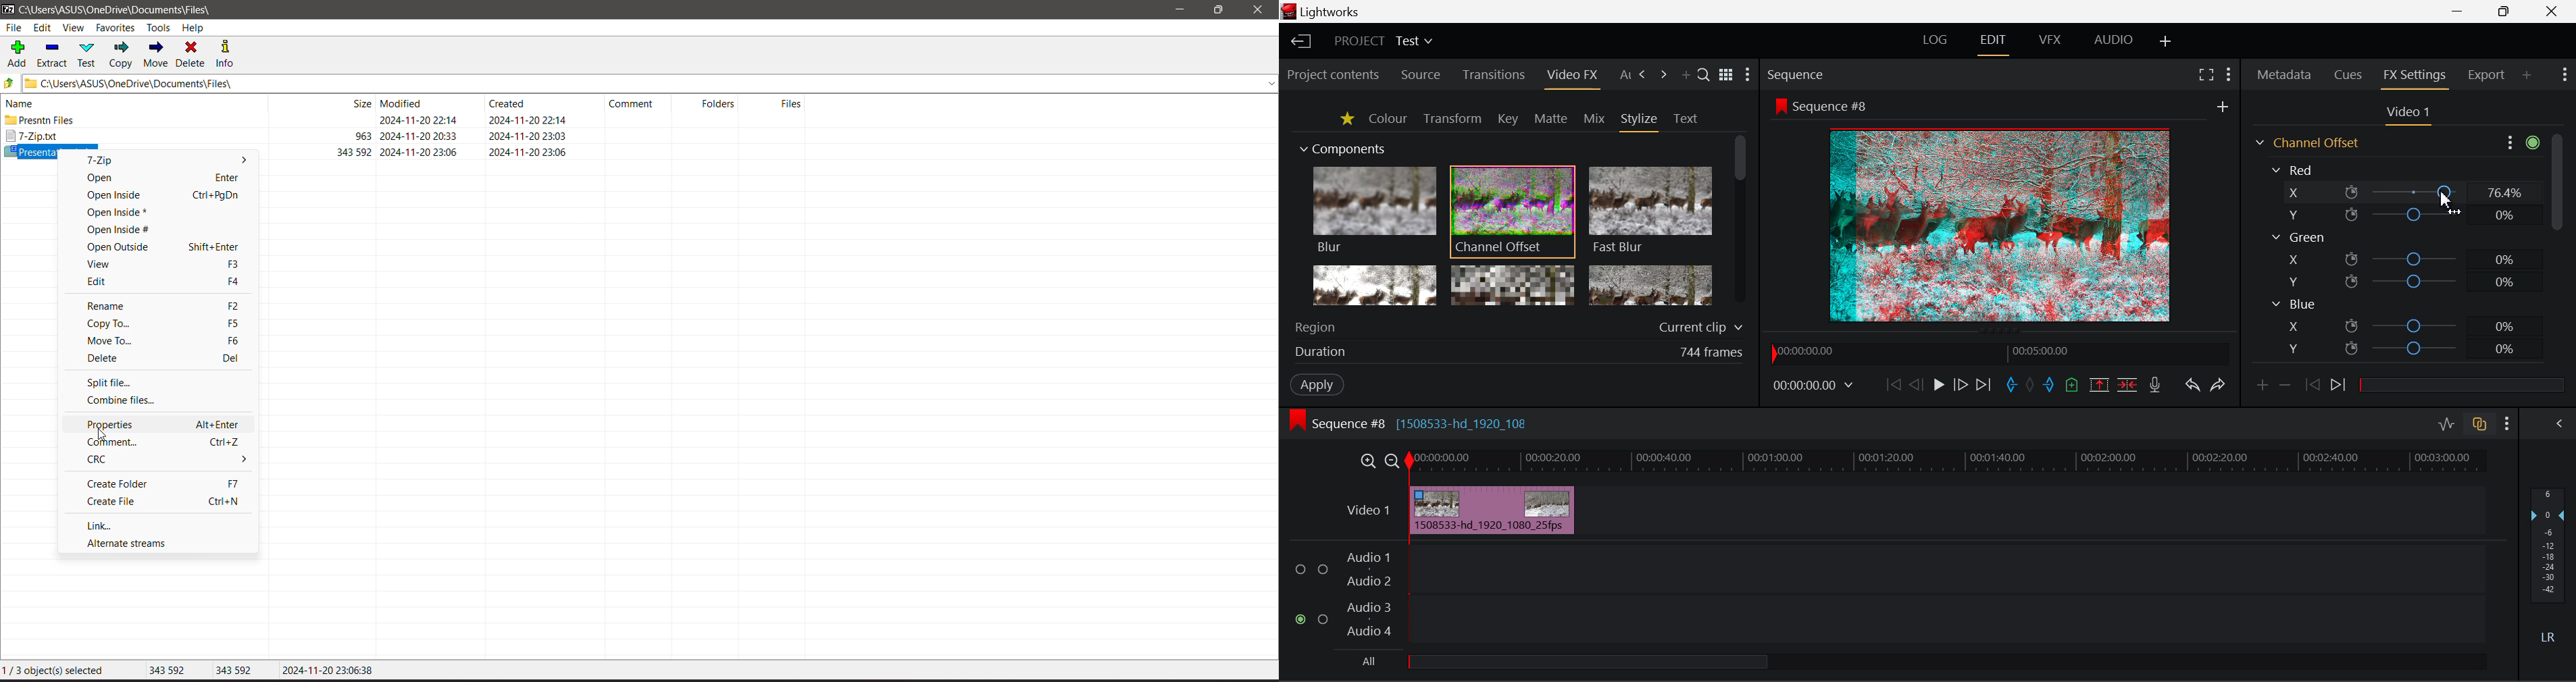 Image resolution: width=2576 pixels, height=700 pixels. I want to click on Delete, so click(162, 360).